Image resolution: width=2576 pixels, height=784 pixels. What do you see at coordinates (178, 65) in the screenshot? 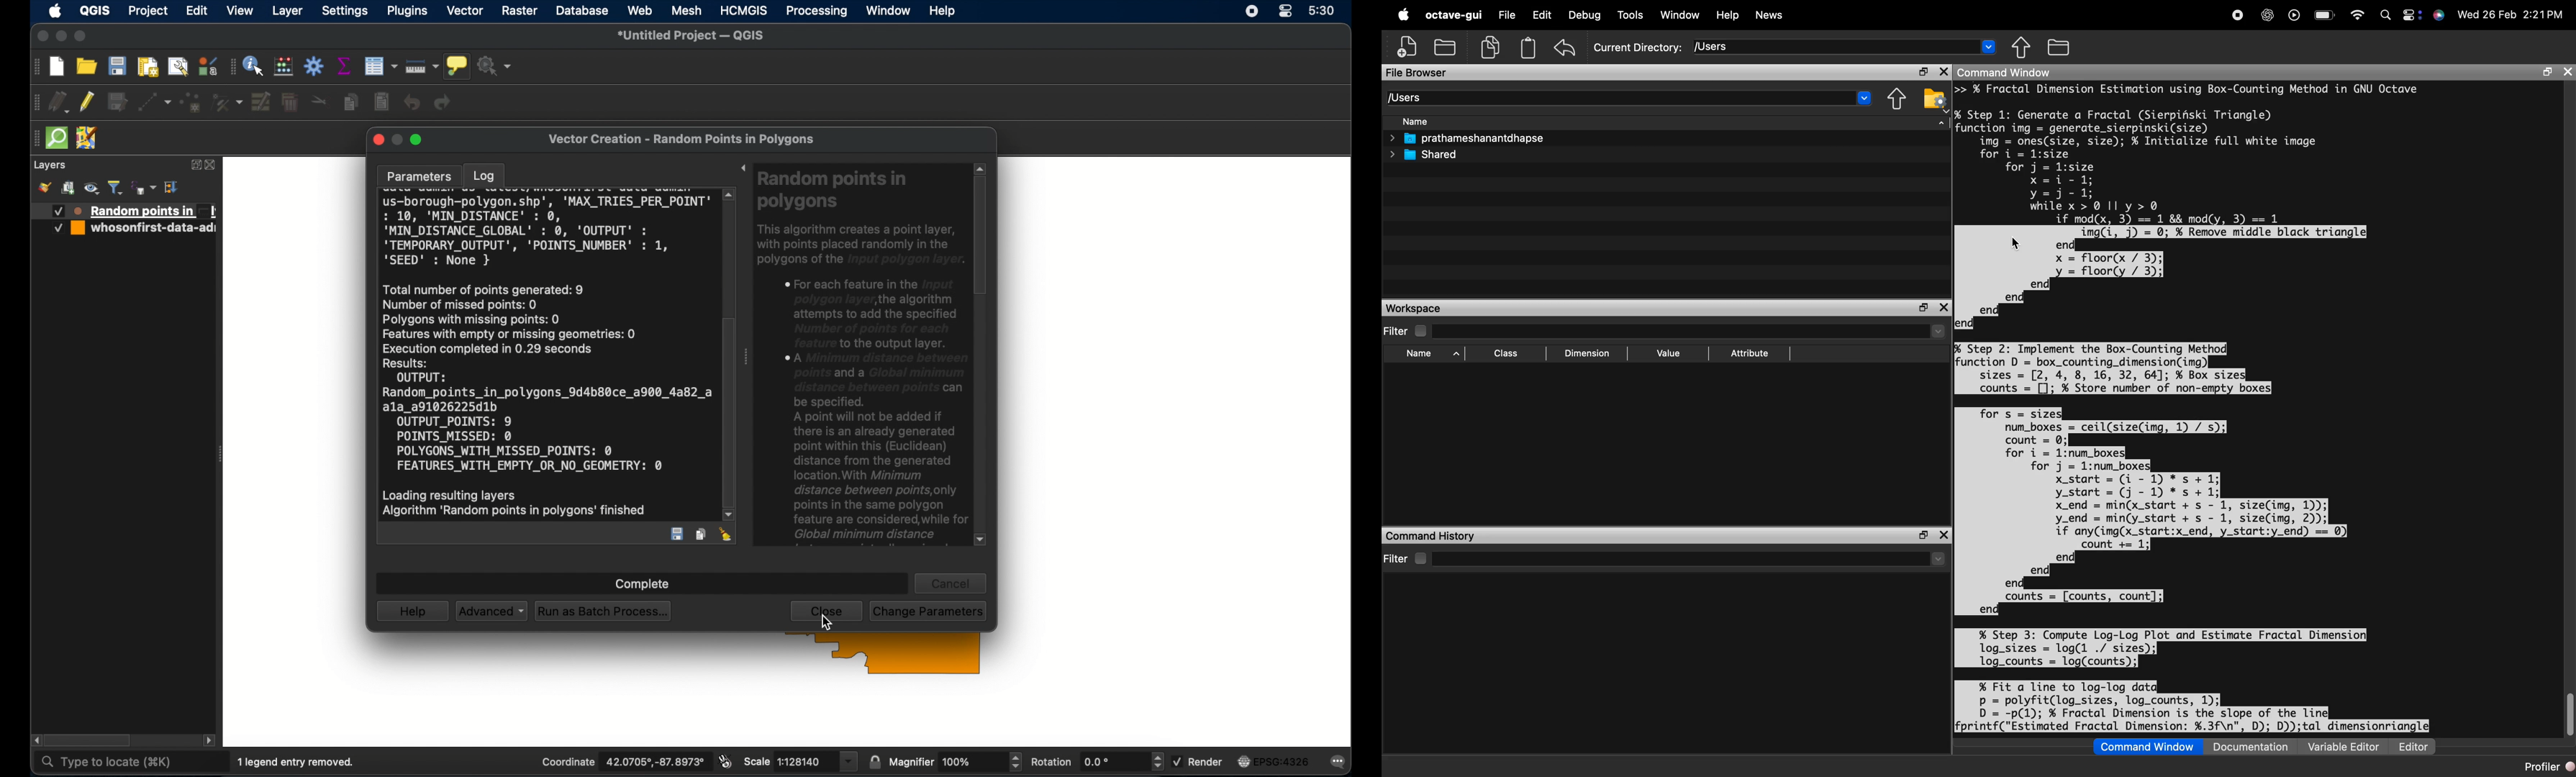
I see `open layout manager` at bounding box center [178, 65].